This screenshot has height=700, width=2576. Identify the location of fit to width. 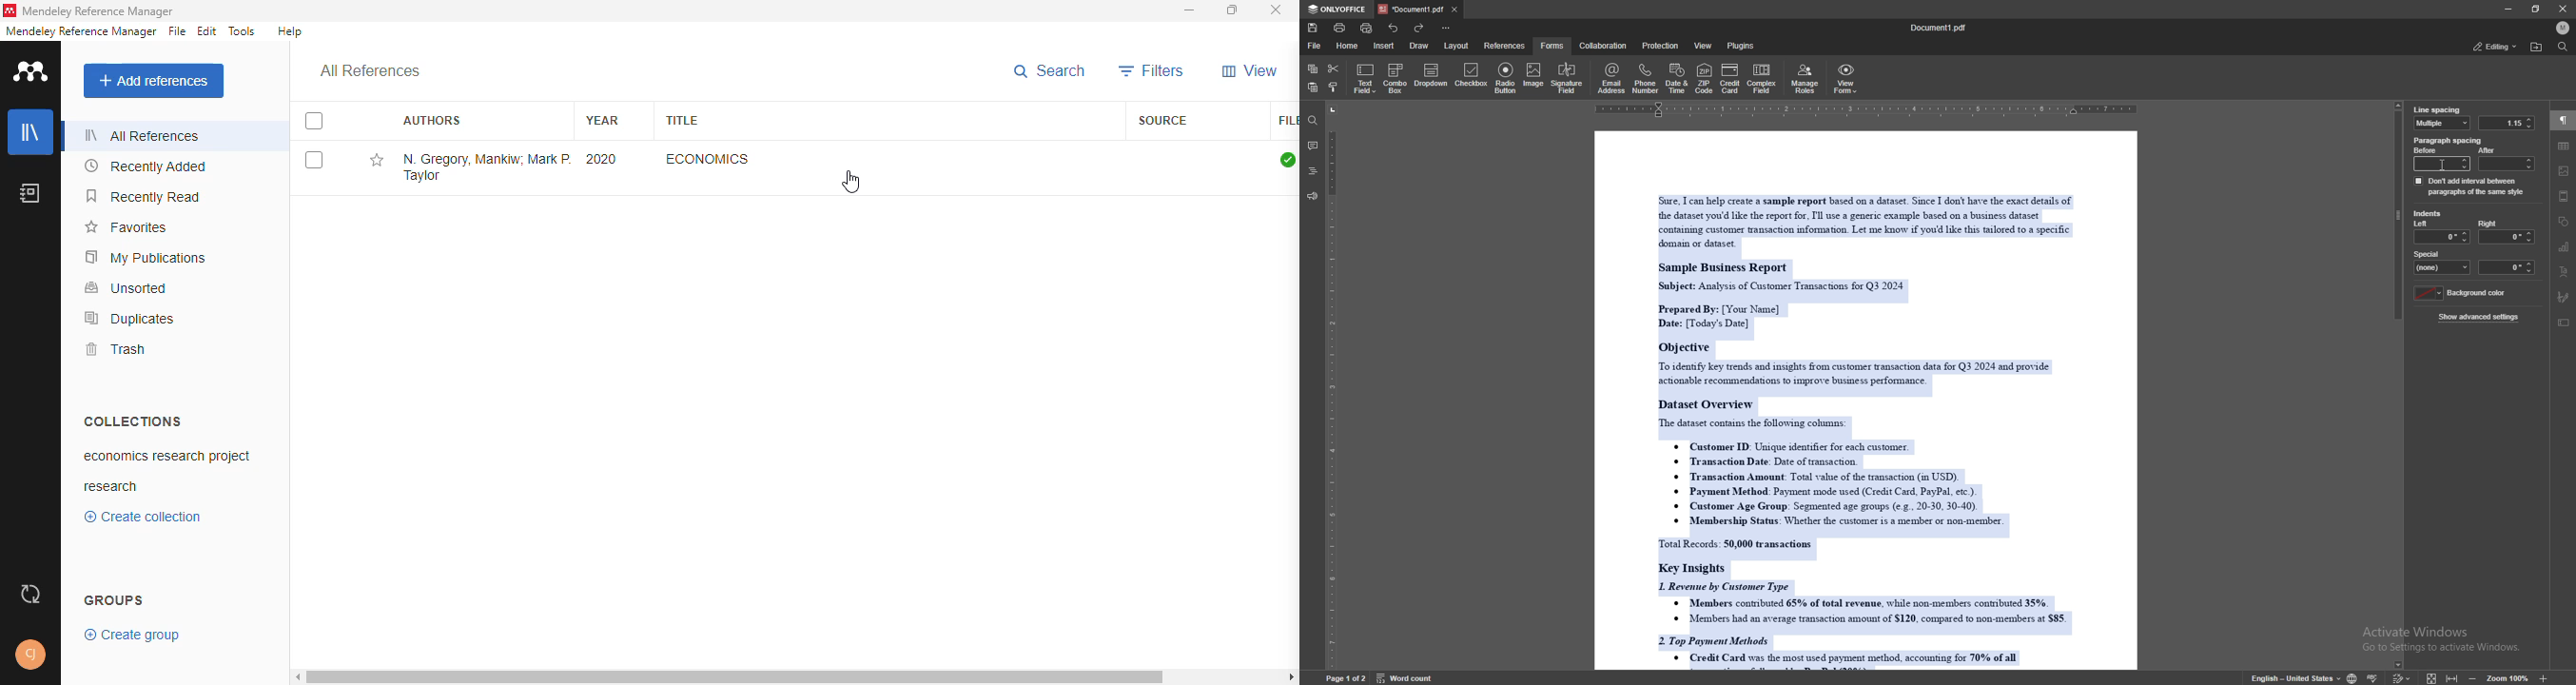
(2452, 675).